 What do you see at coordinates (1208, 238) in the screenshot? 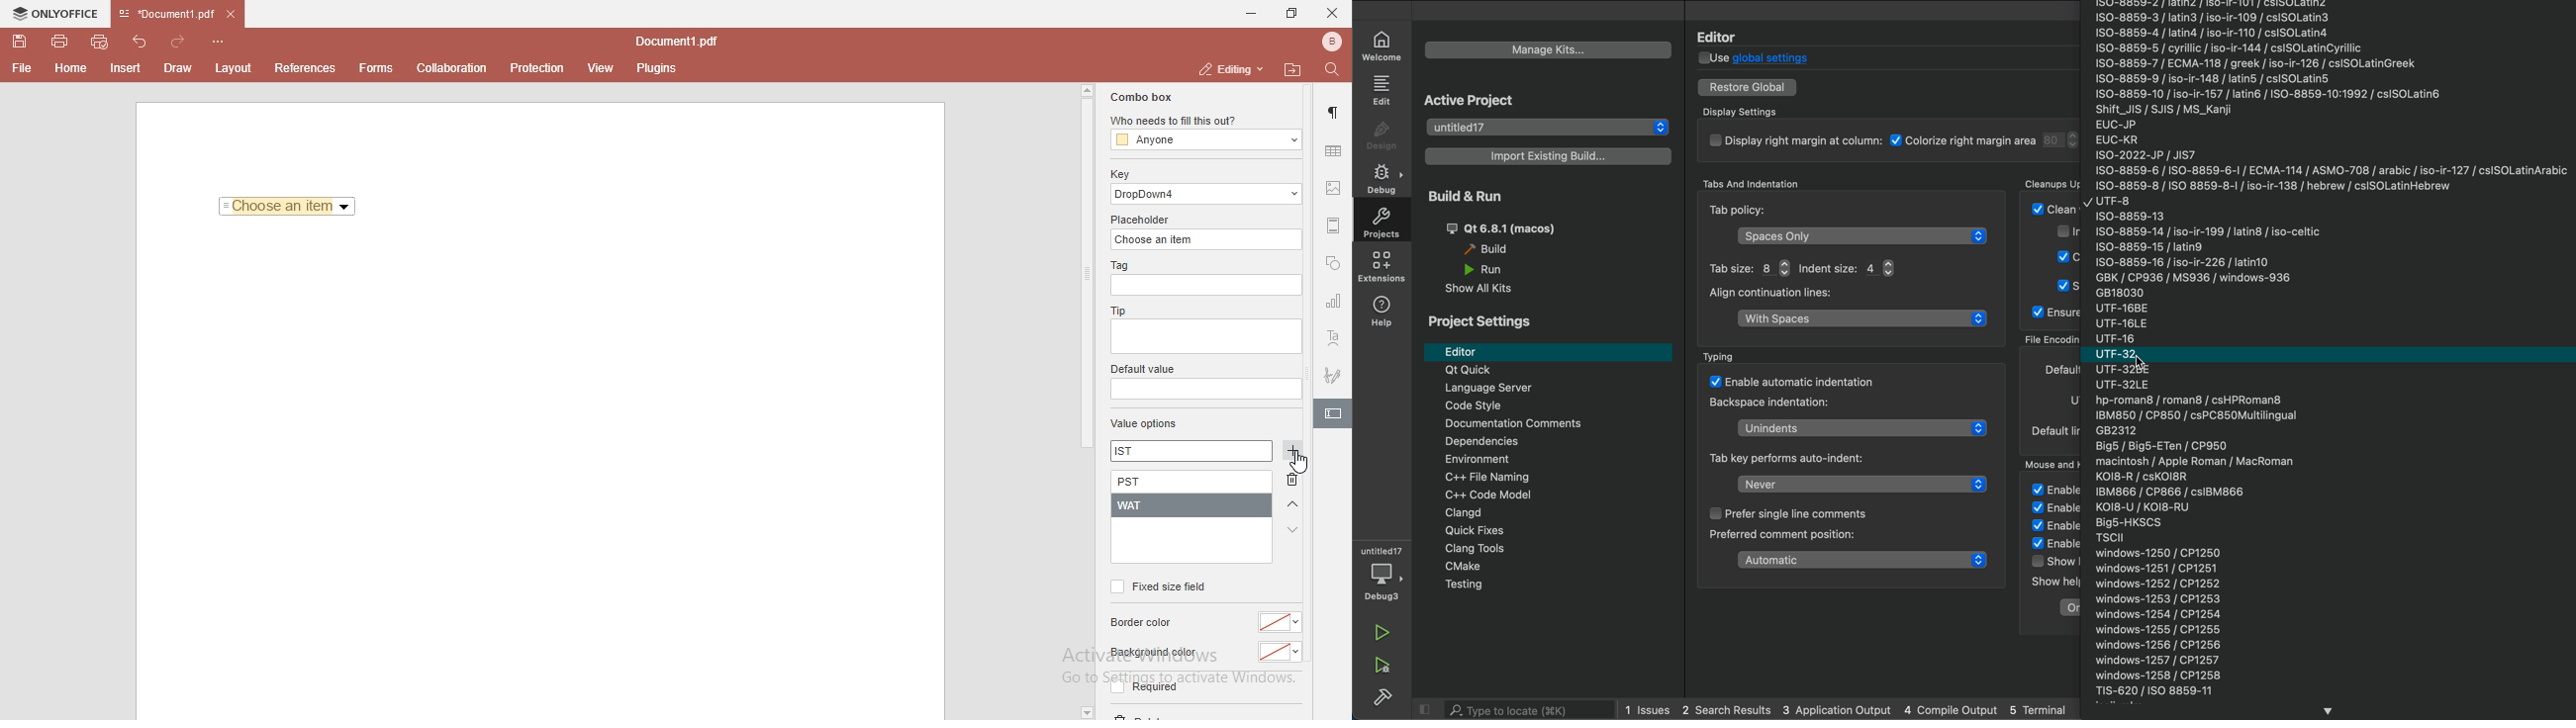
I see `choose an item` at bounding box center [1208, 238].